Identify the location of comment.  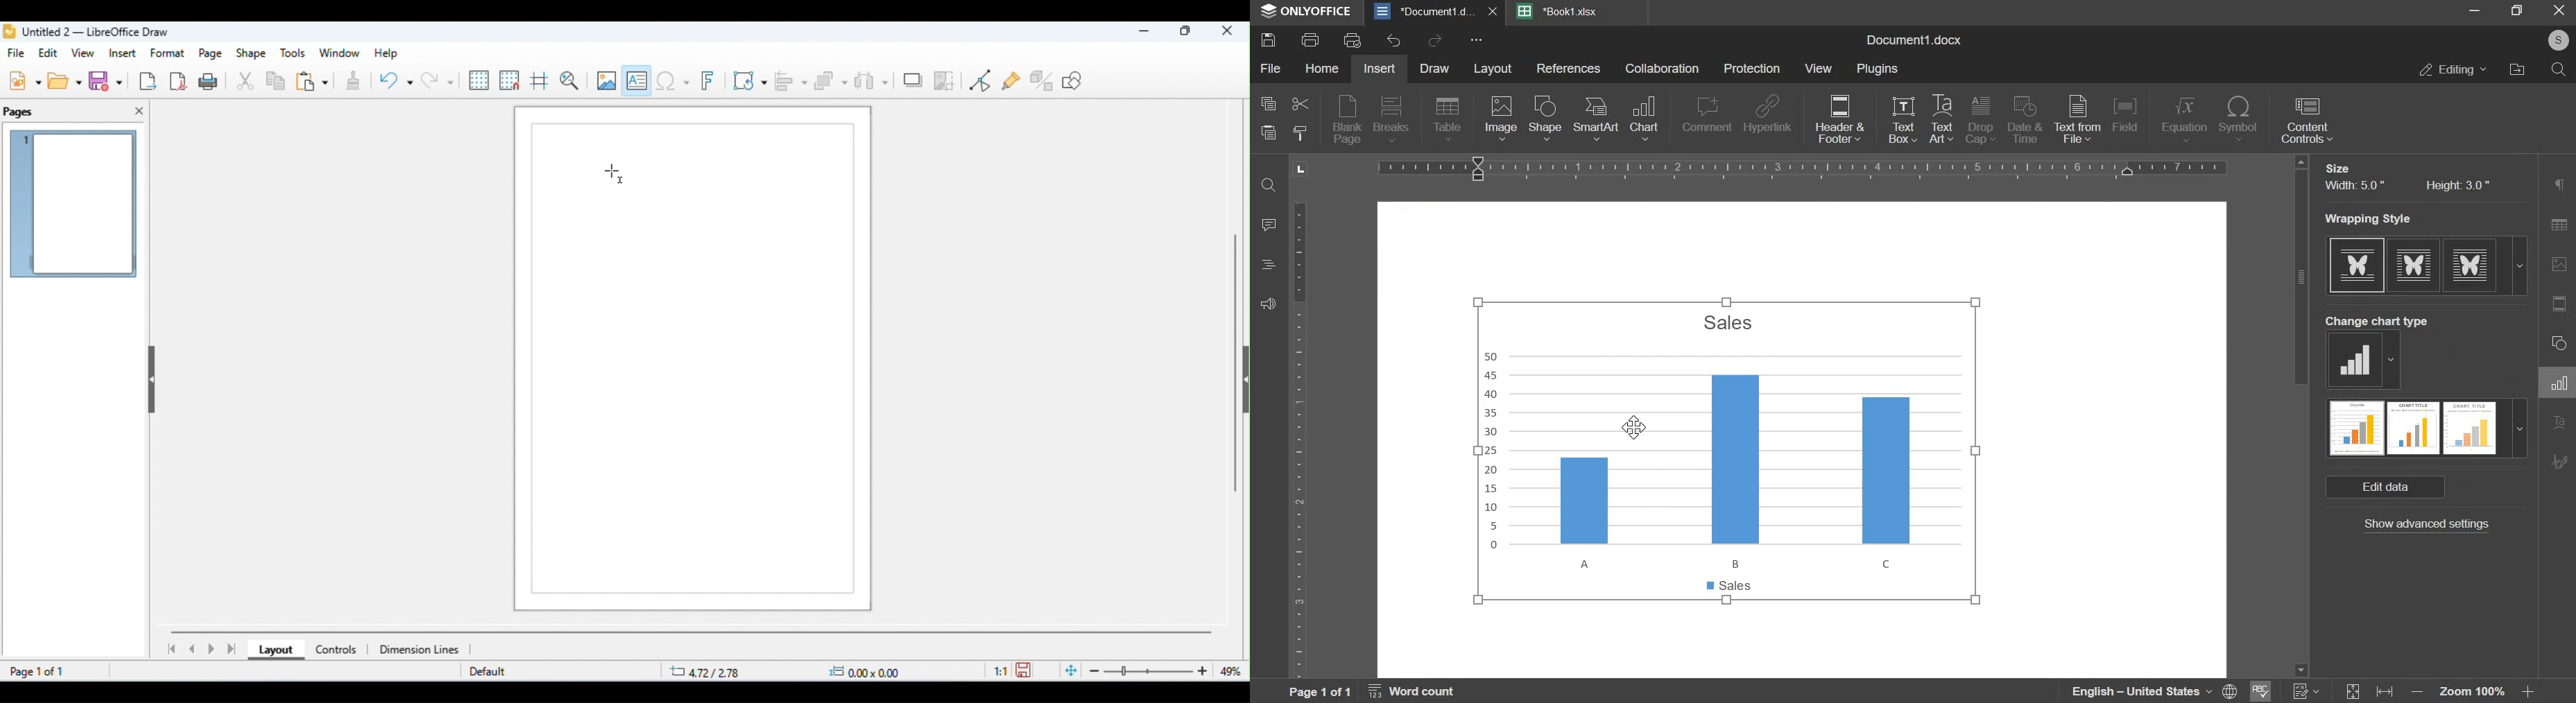
(1271, 225).